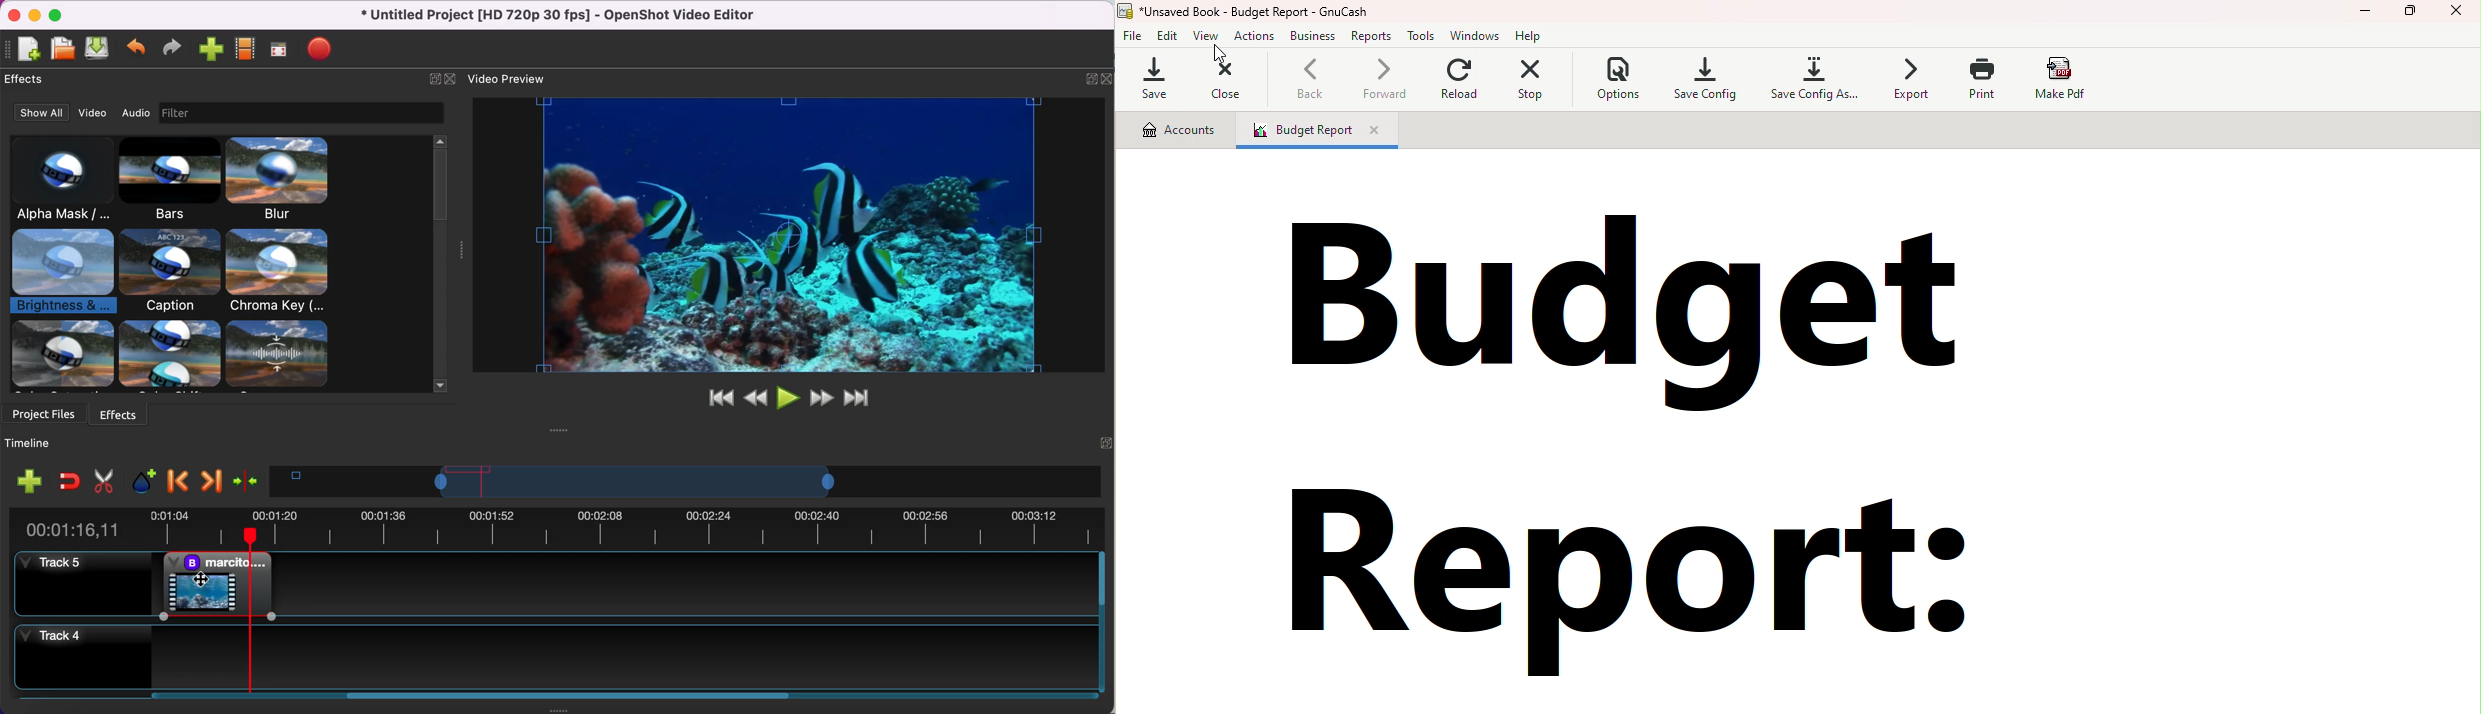  What do you see at coordinates (2458, 18) in the screenshot?
I see `Close` at bounding box center [2458, 18].